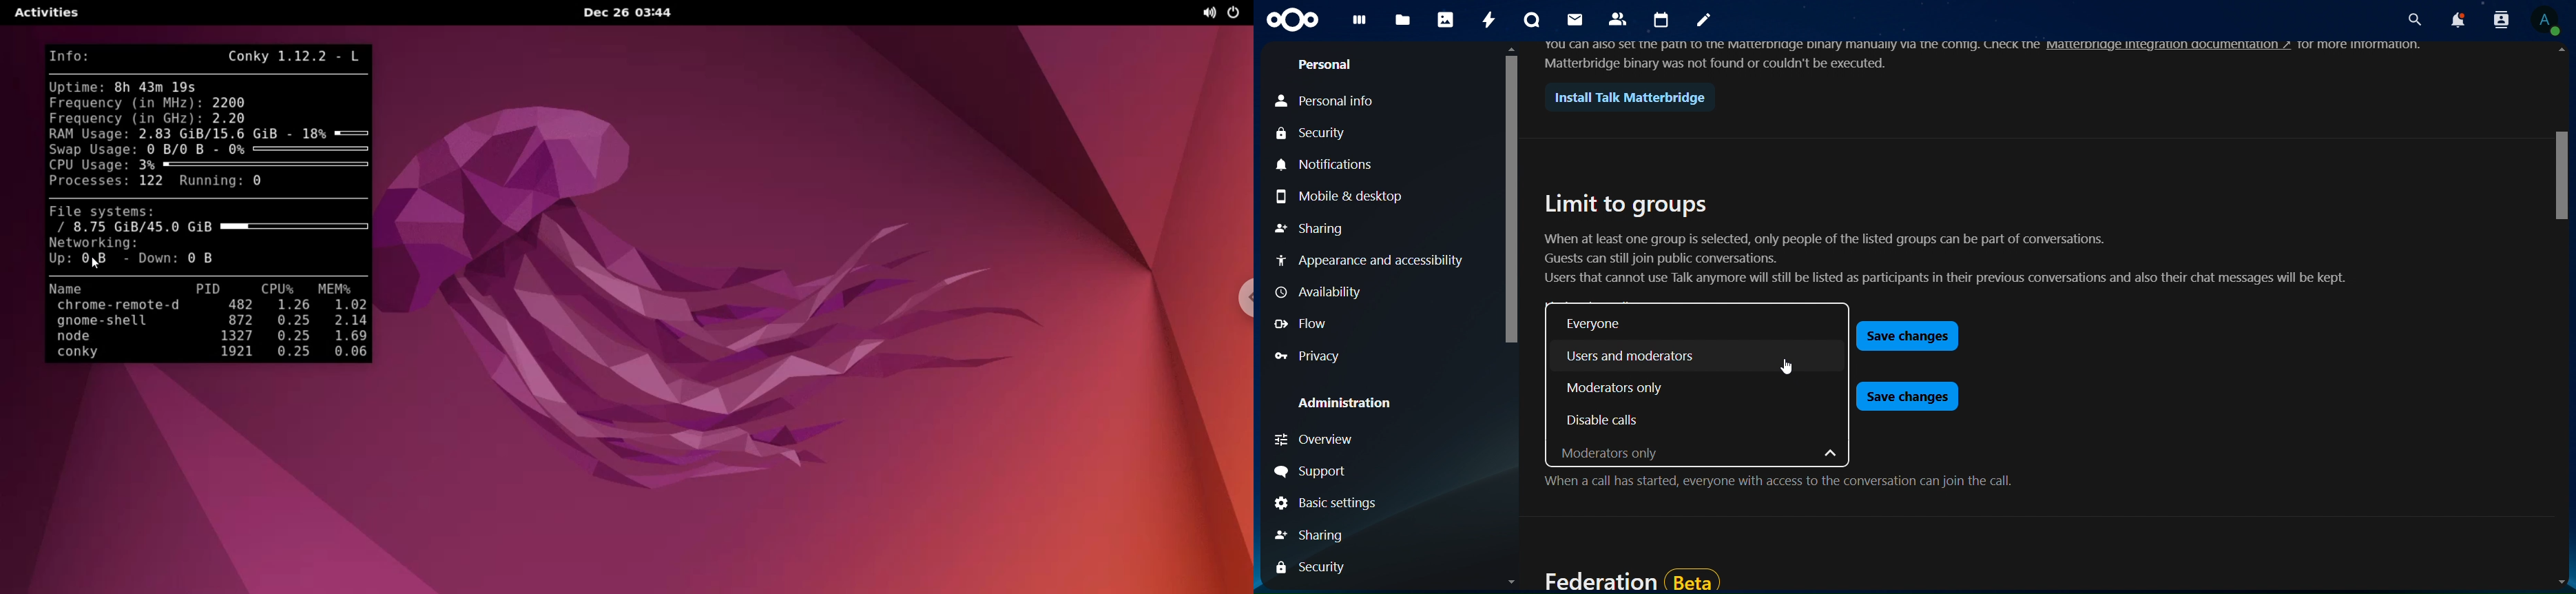  What do you see at coordinates (2453, 21) in the screenshot?
I see `notifications` at bounding box center [2453, 21].